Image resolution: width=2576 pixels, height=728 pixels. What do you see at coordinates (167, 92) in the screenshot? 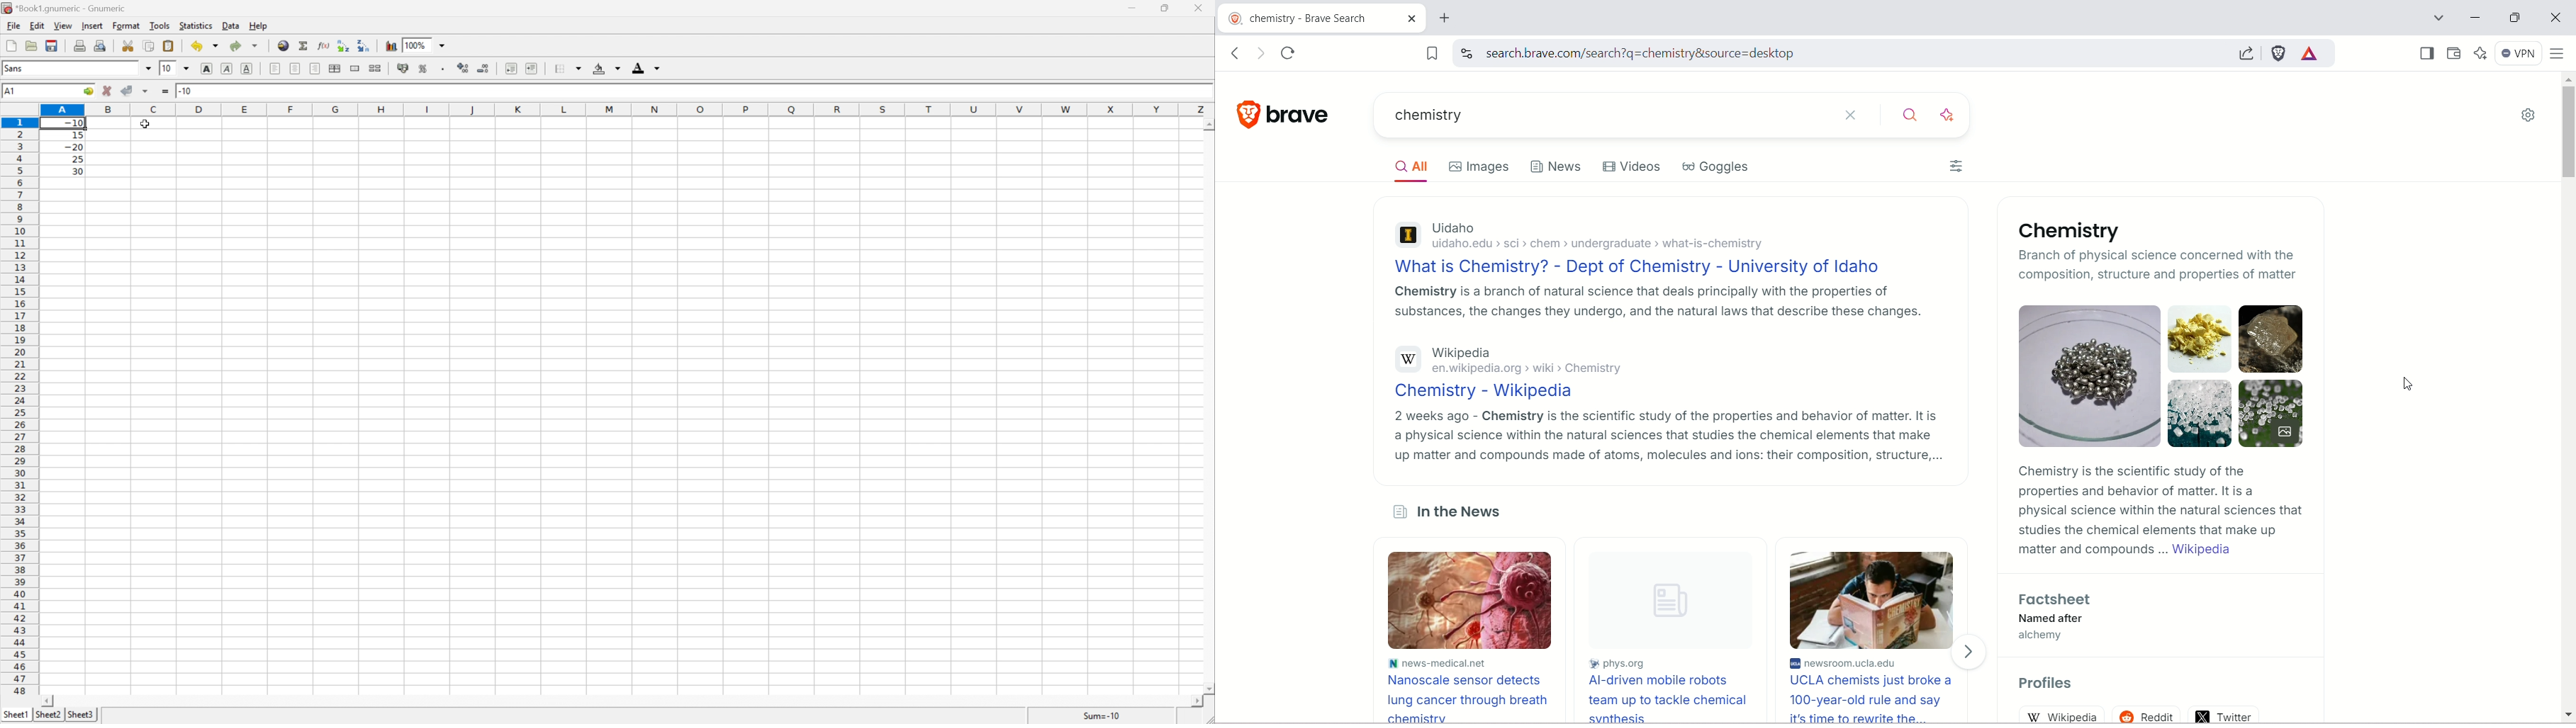
I see `Enter formula` at bounding box center [167, 92].